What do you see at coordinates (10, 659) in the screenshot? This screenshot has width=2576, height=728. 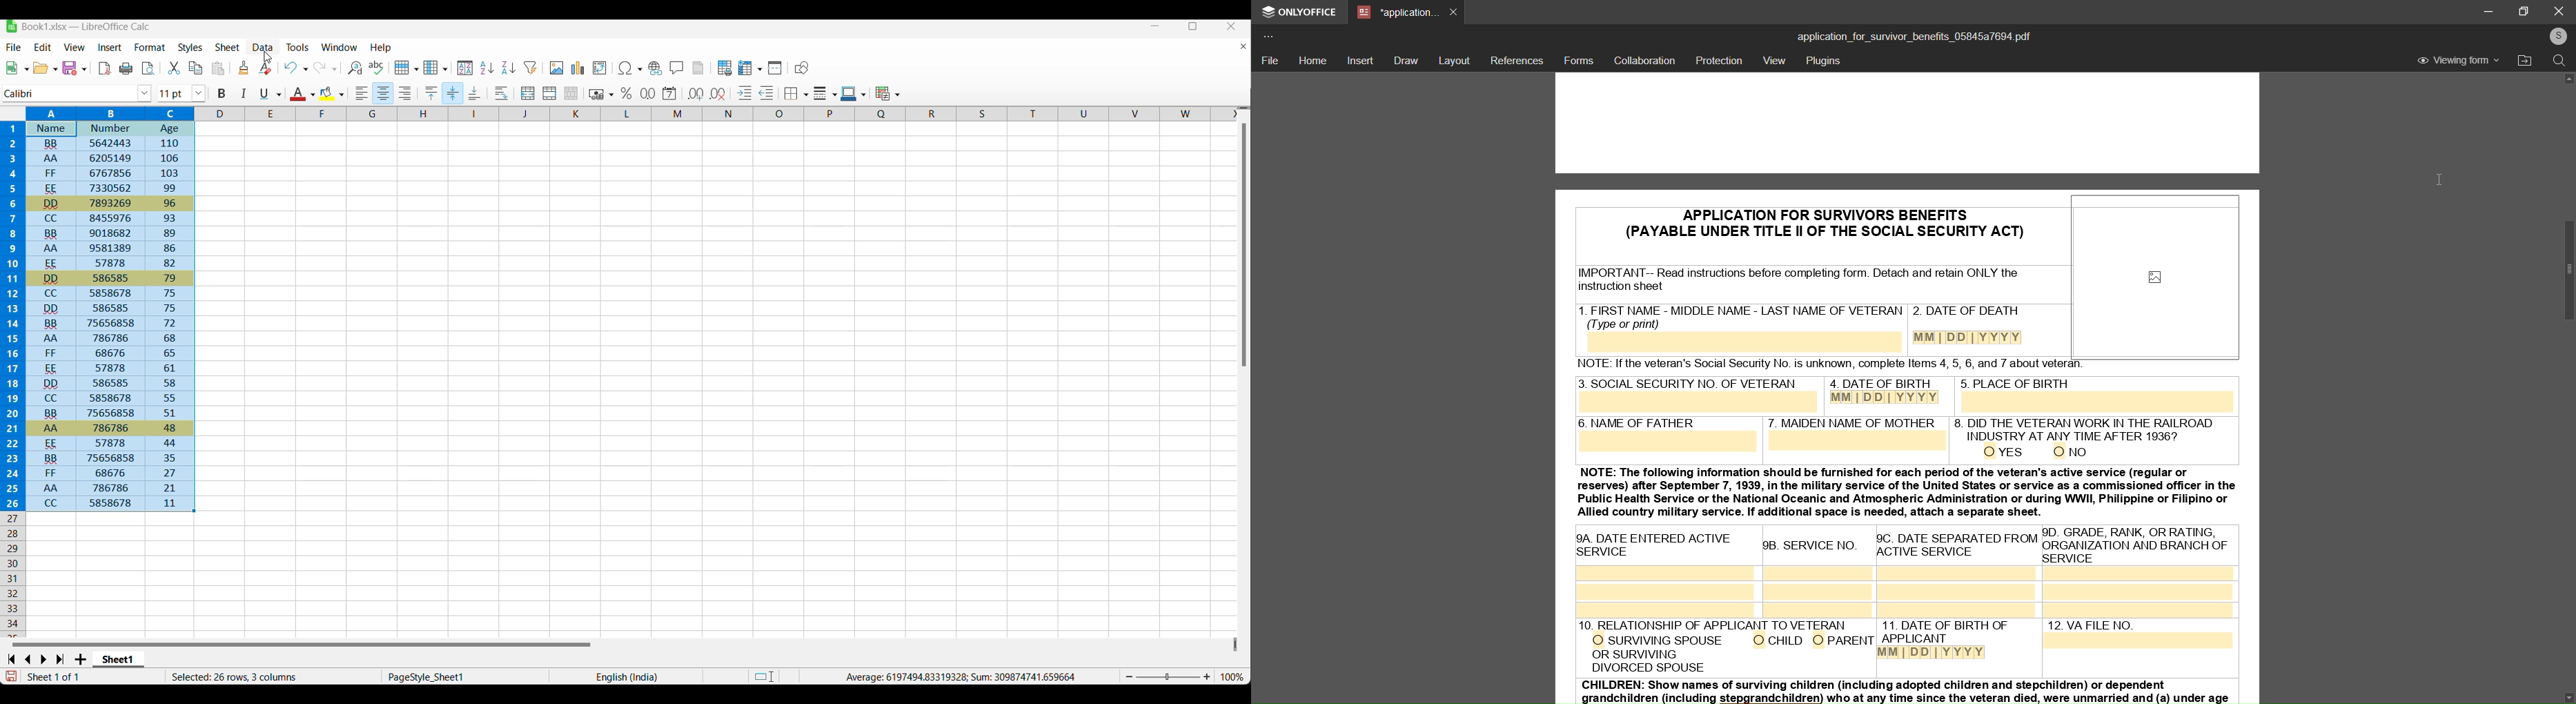 I see `Go to first sheet` at bounding box center [10, 659].